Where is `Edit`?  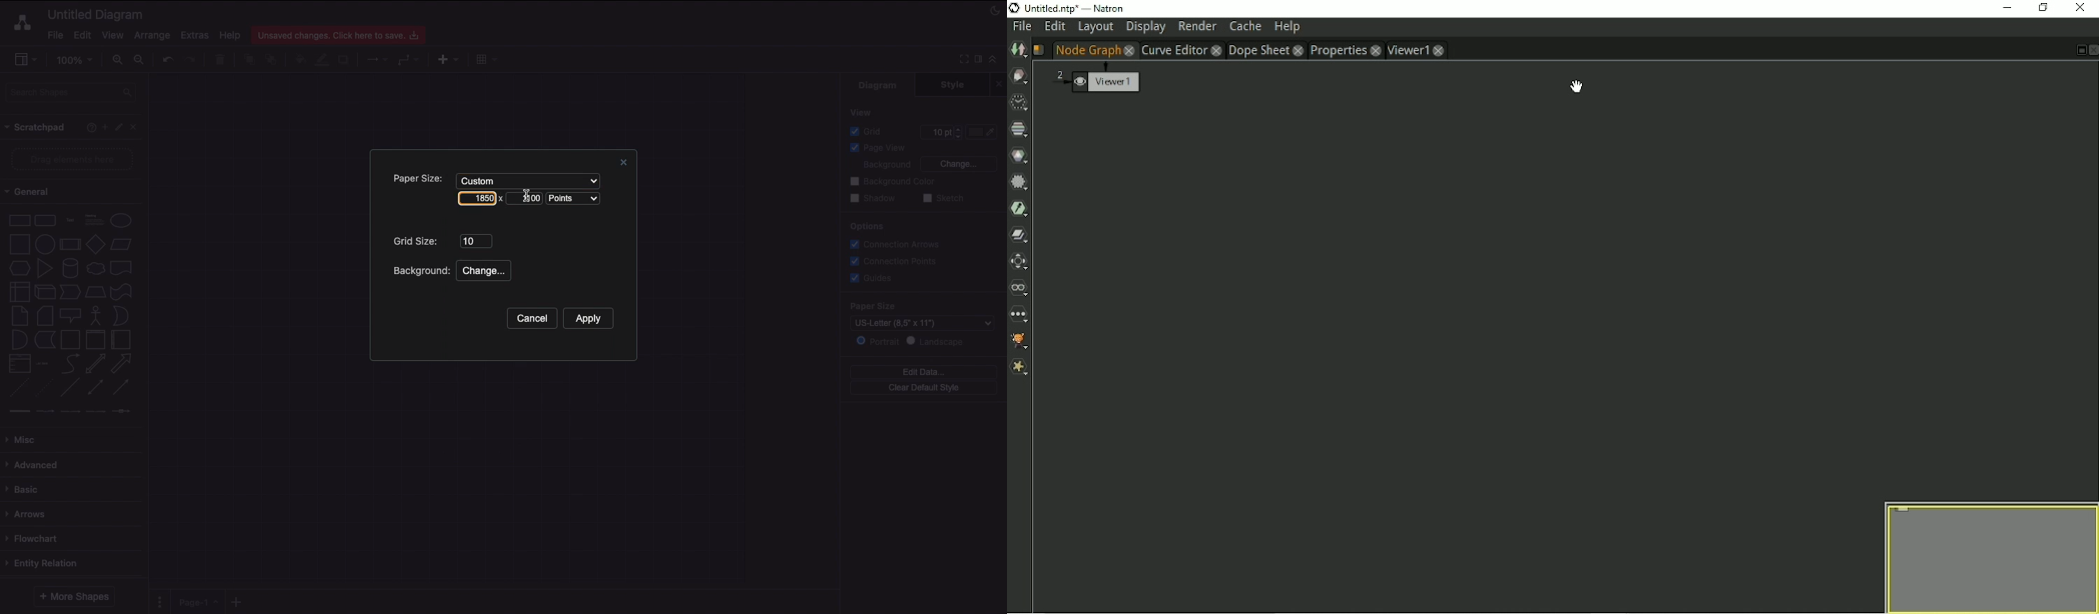 Edit is located at coordinates (121, 128).